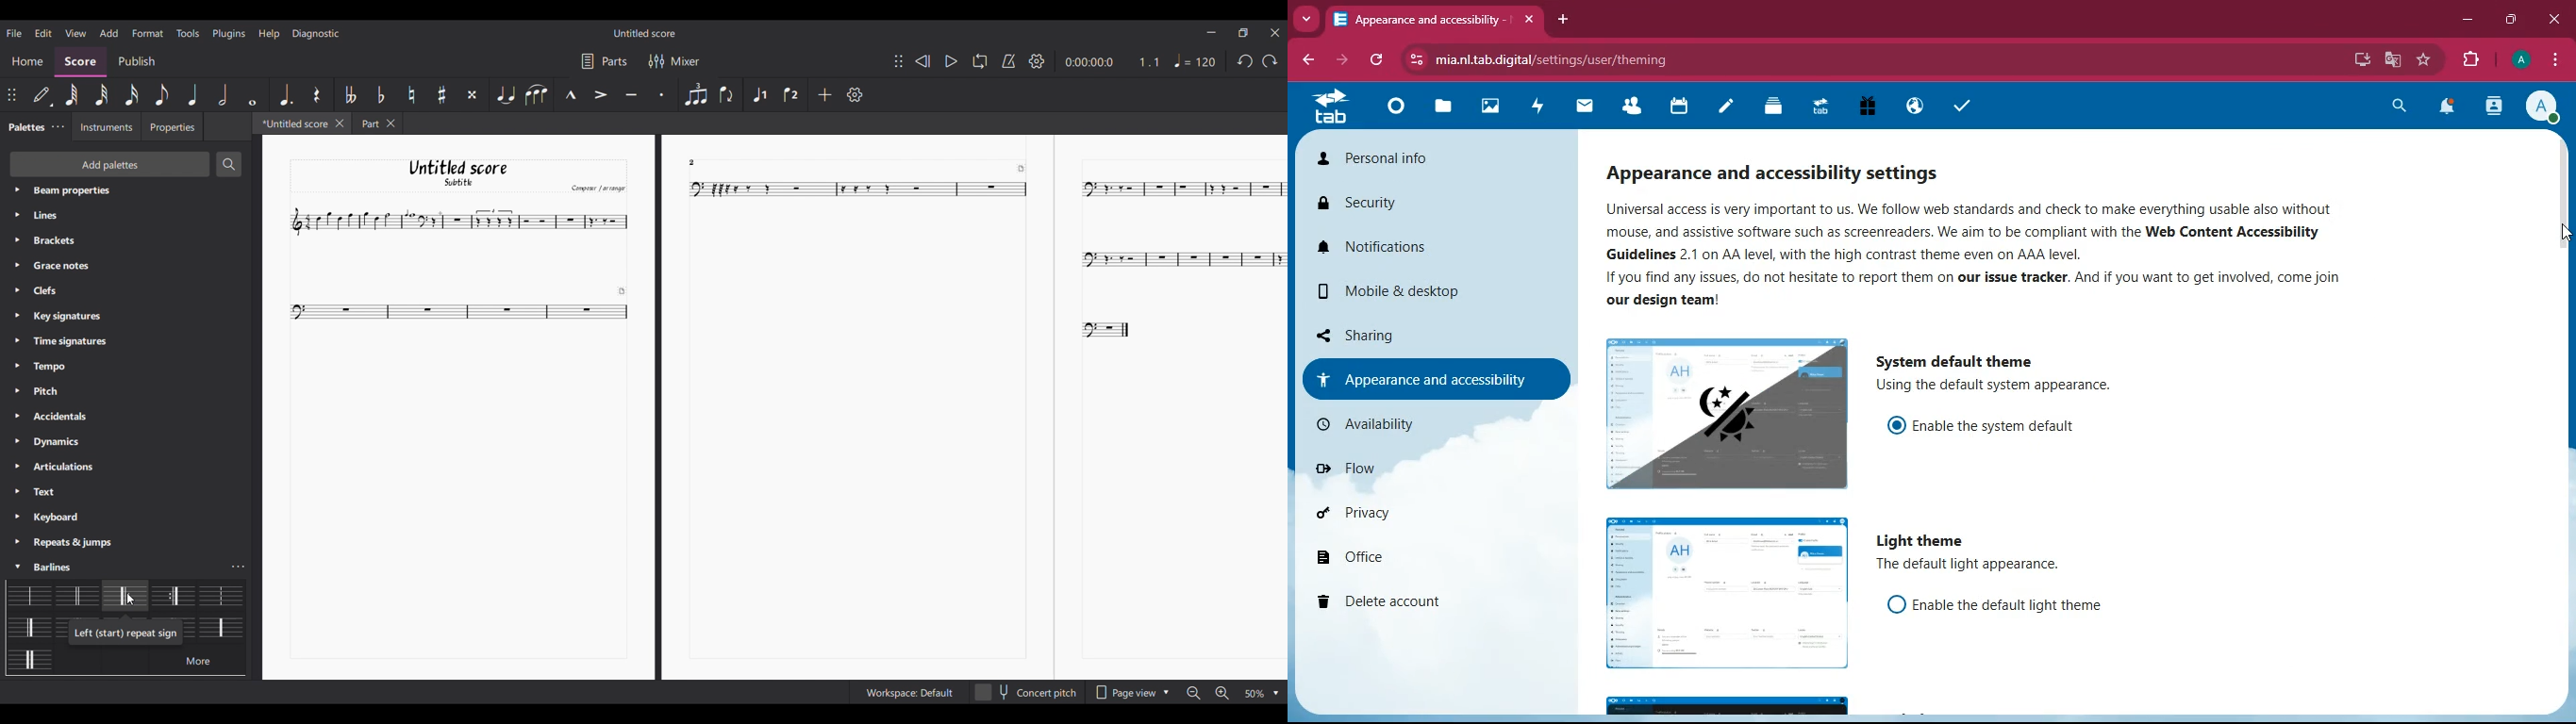  What do you see at coordinates (1404, 162) in the screenshot?
I see `personal info` at bounding box center [1404, 162].